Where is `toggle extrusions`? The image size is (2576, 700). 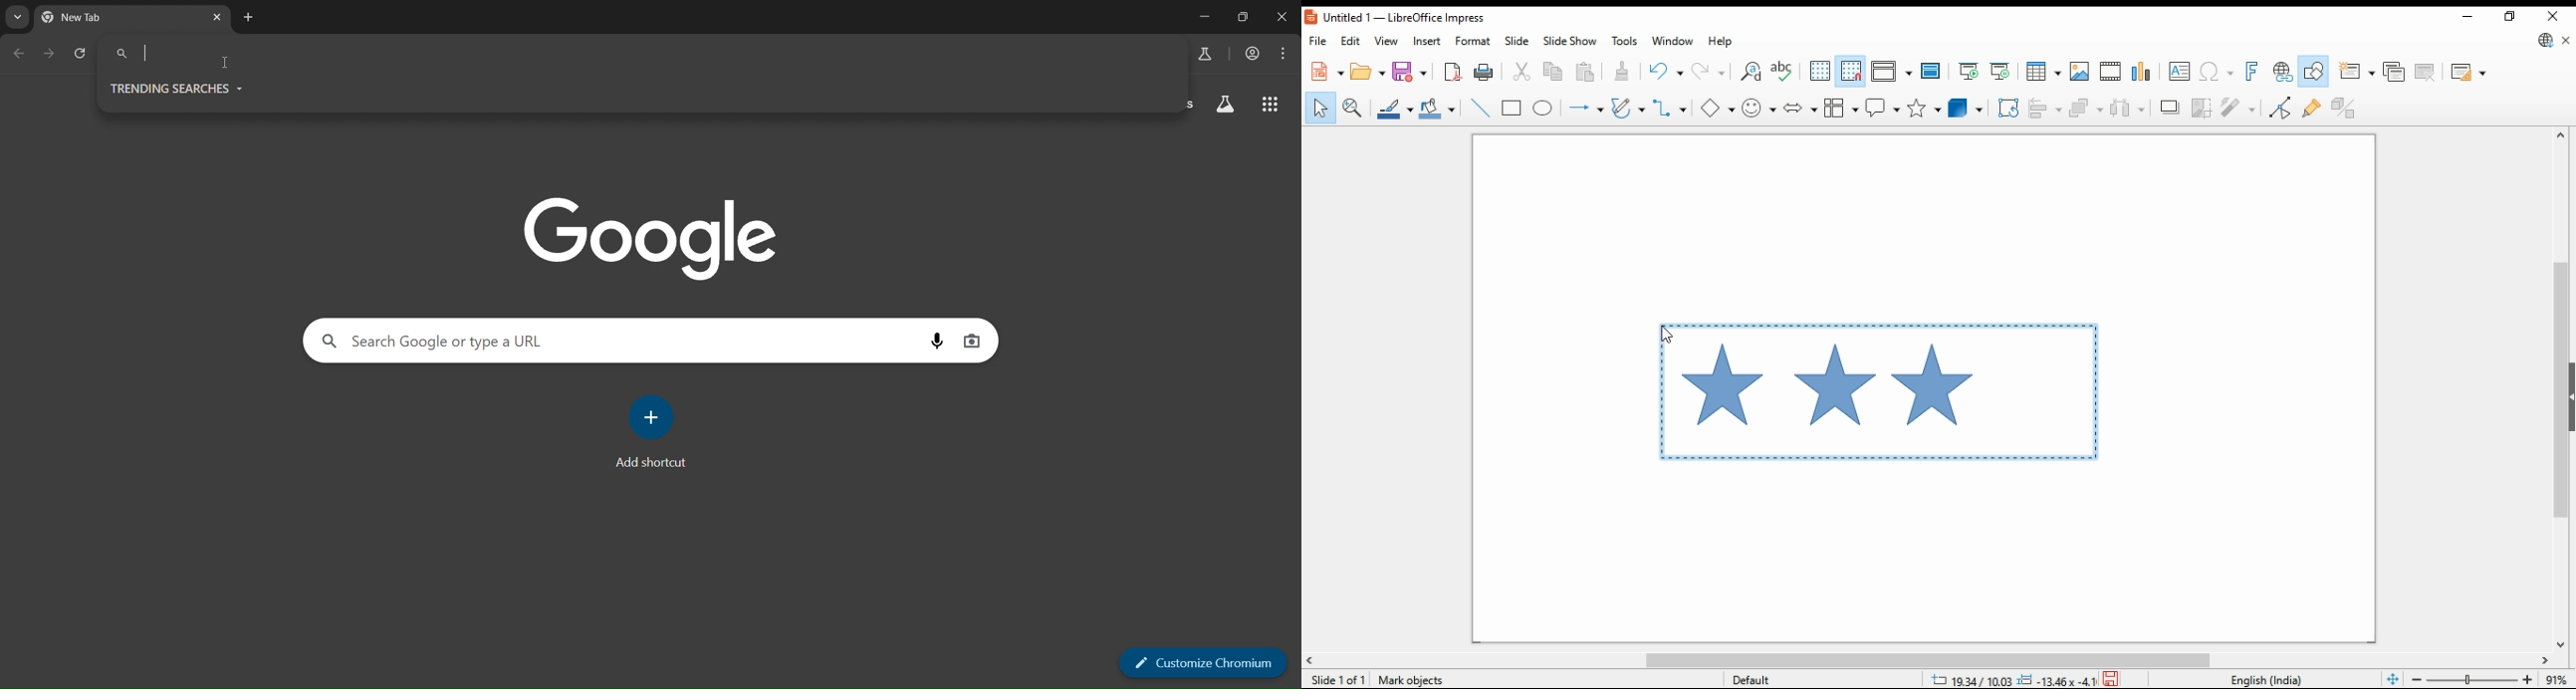
toggle extrusions is located at coordinates (2347, 108).